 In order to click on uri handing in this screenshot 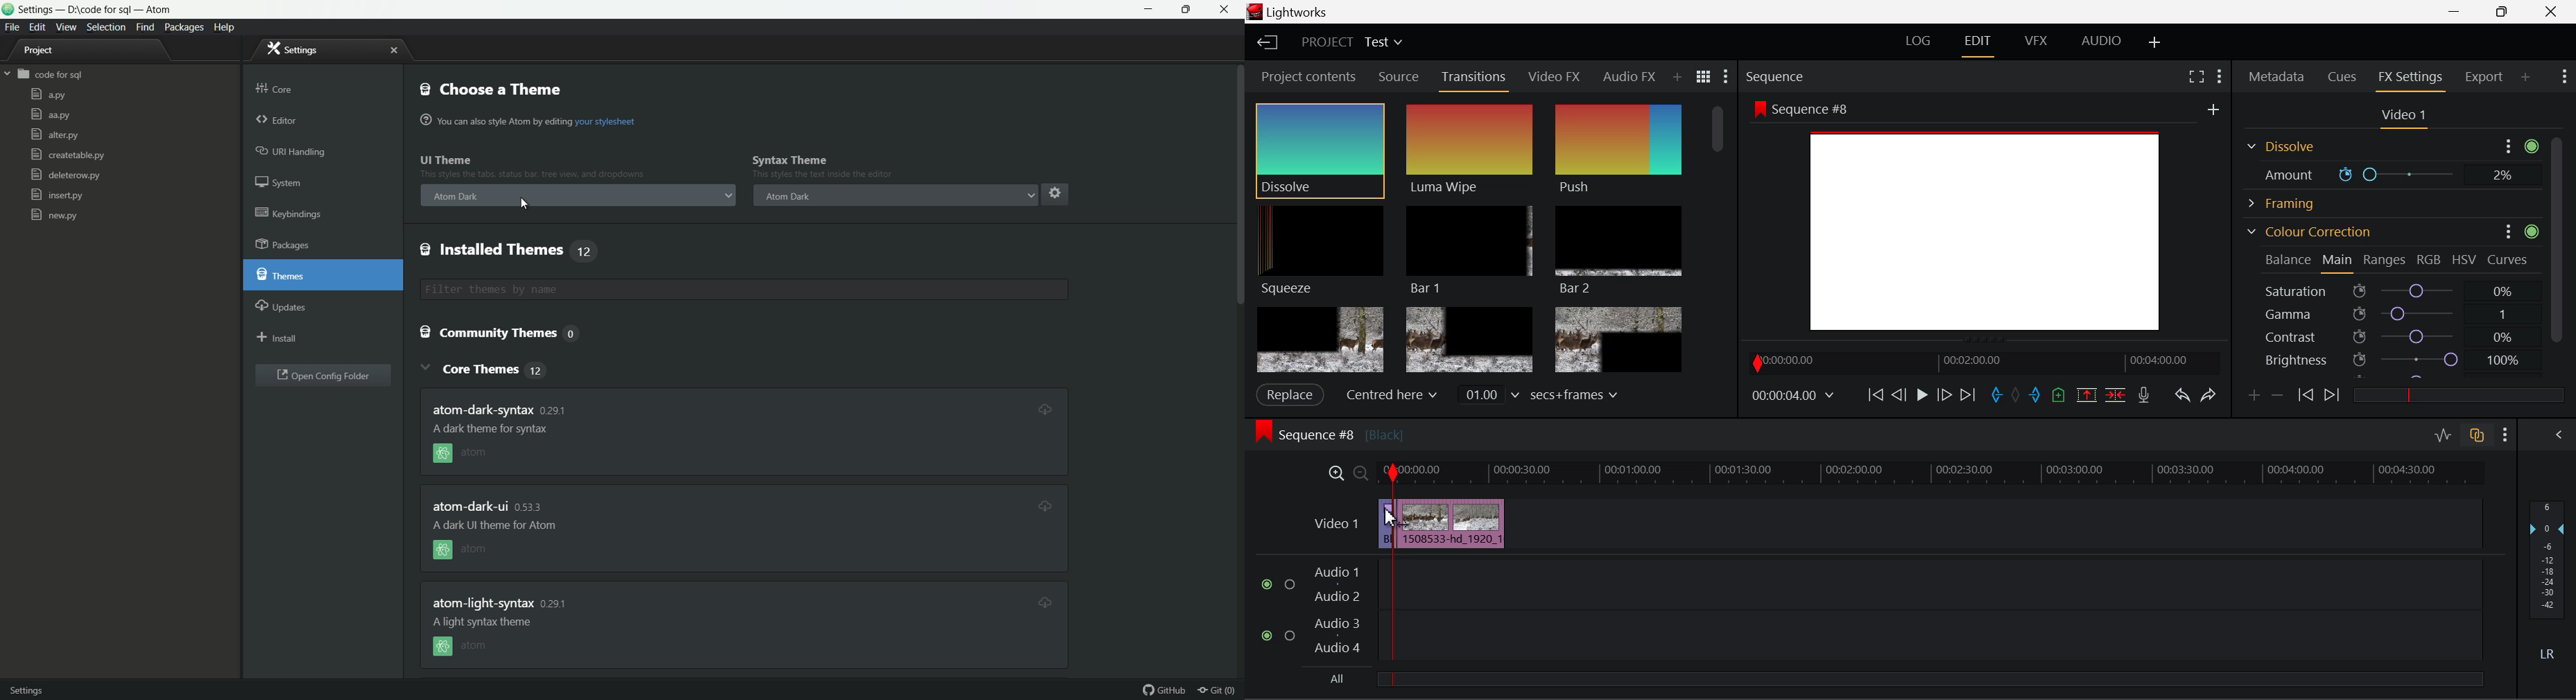, I will do `click(292, 152)`.